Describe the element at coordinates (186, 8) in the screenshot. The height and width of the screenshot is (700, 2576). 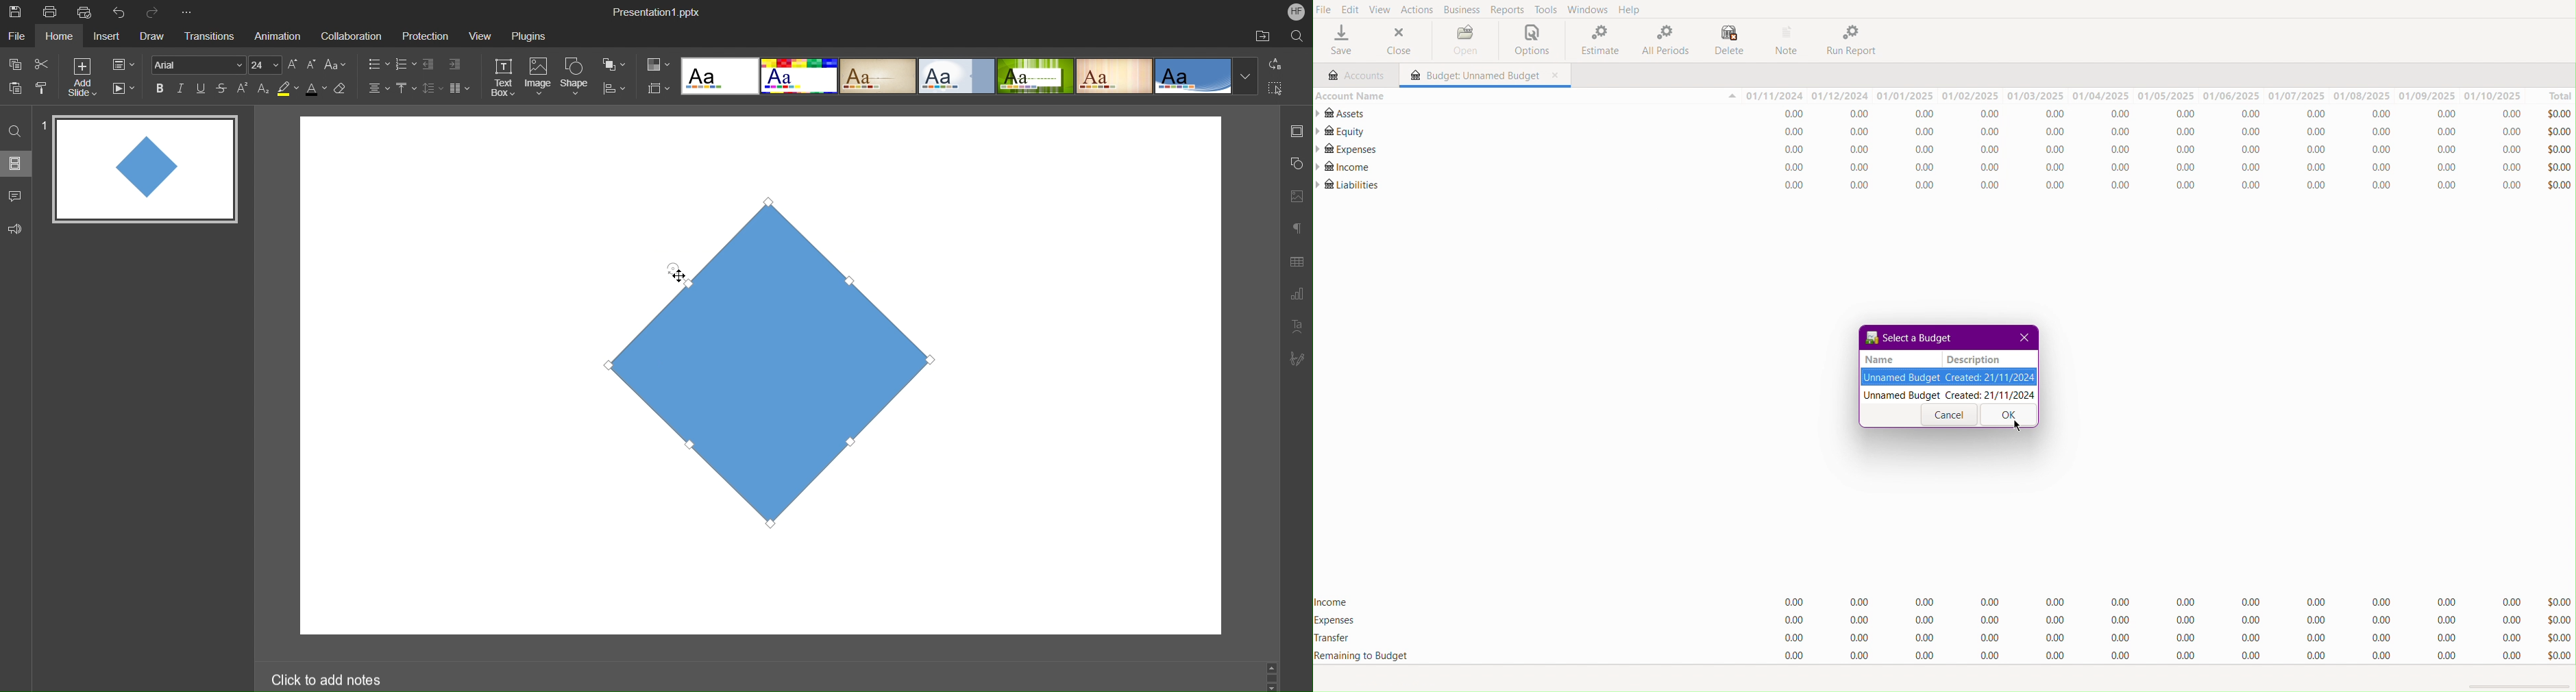
I see `More` at that location.